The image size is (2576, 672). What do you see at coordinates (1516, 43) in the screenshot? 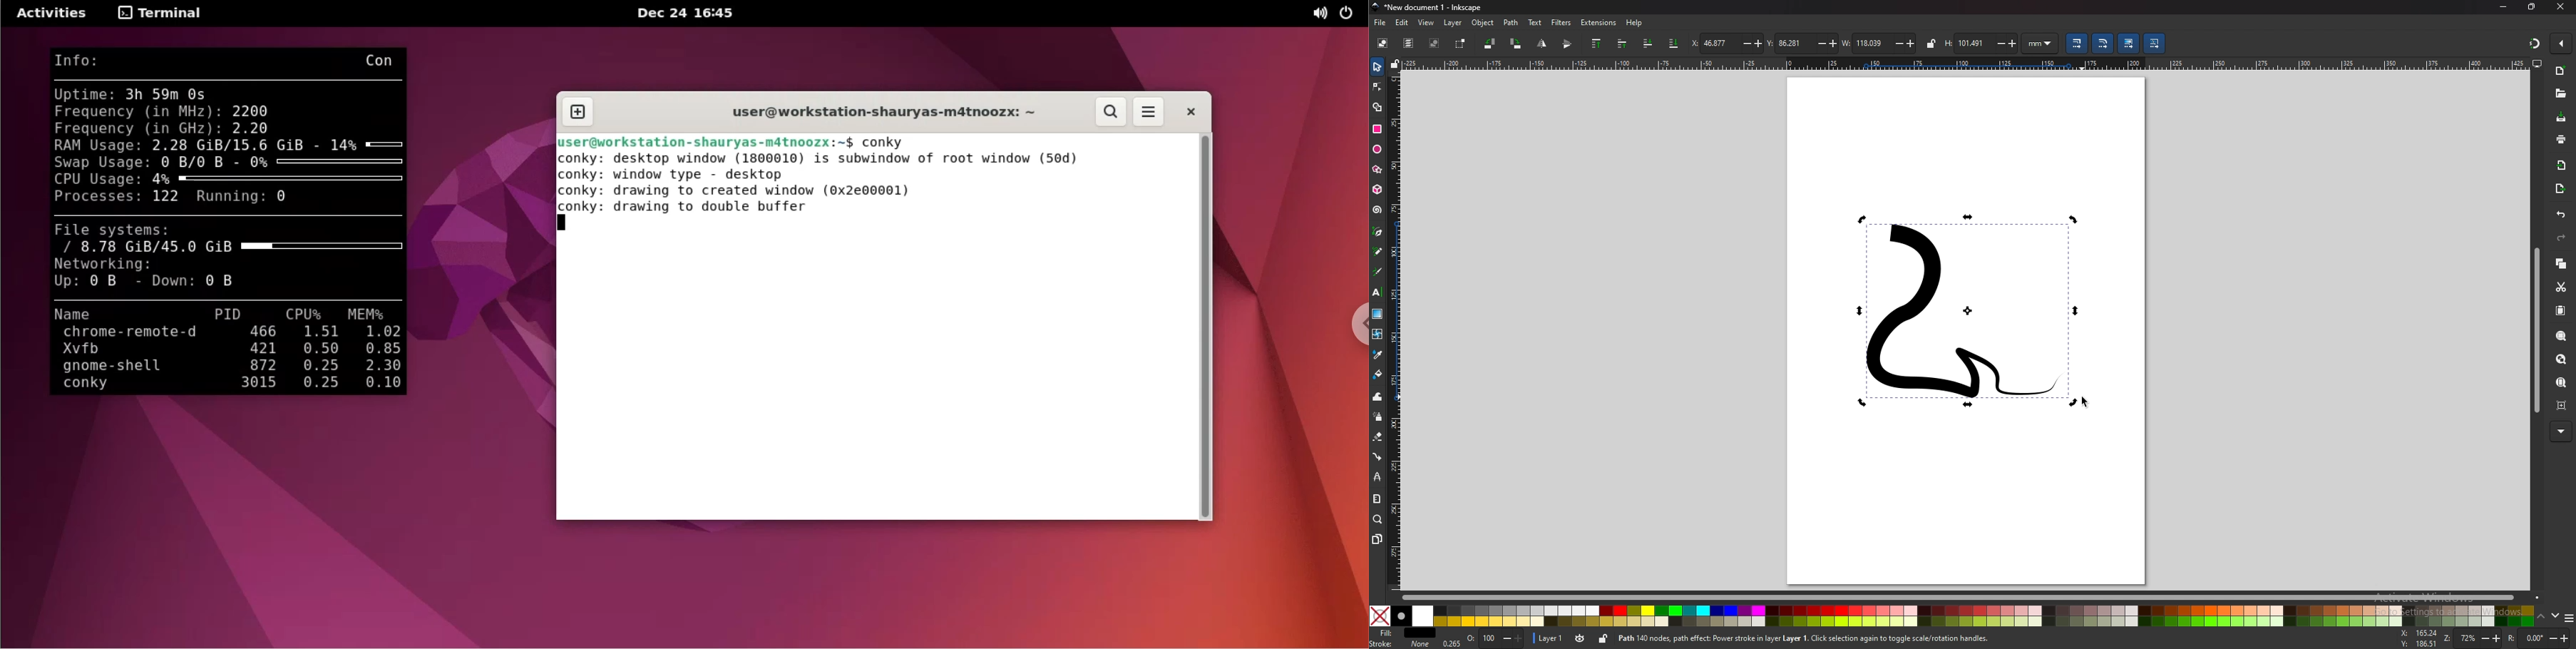
I see `rotate 90 degree cw` at bounding box center [1516, 43].